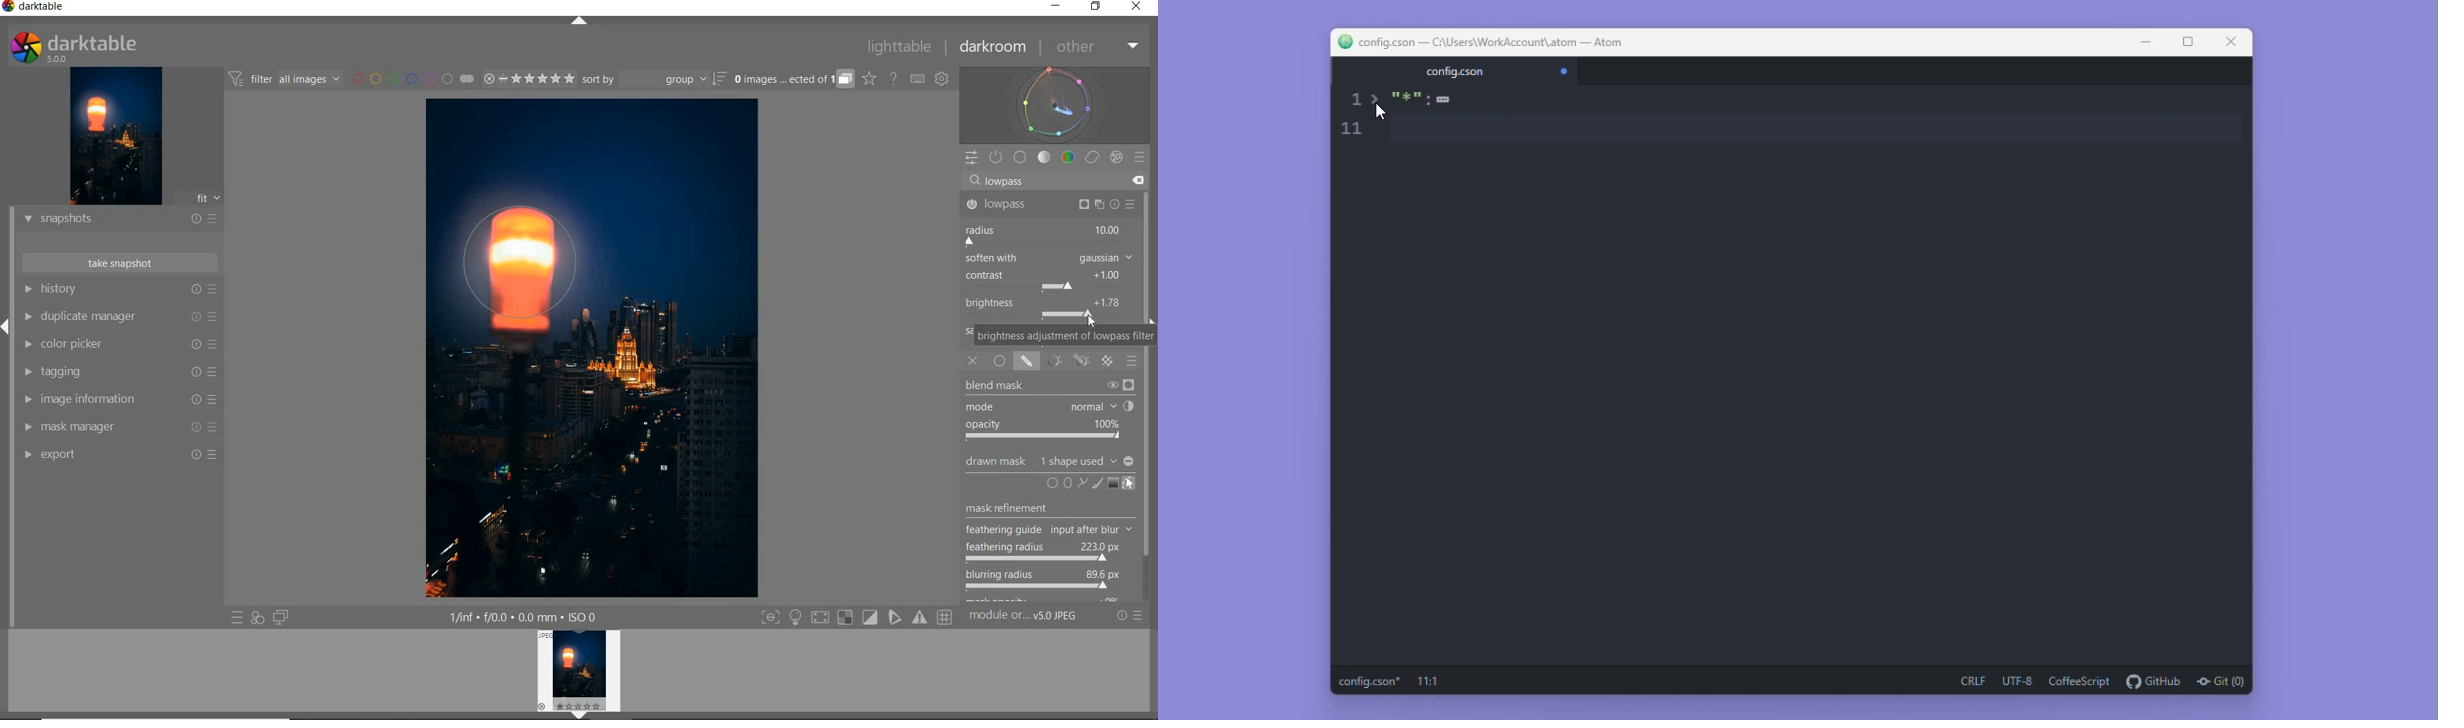  What do you see at coordinates (119, 290) in the screenshot?
I see `HISTORY` at bounding box center [119, 290].